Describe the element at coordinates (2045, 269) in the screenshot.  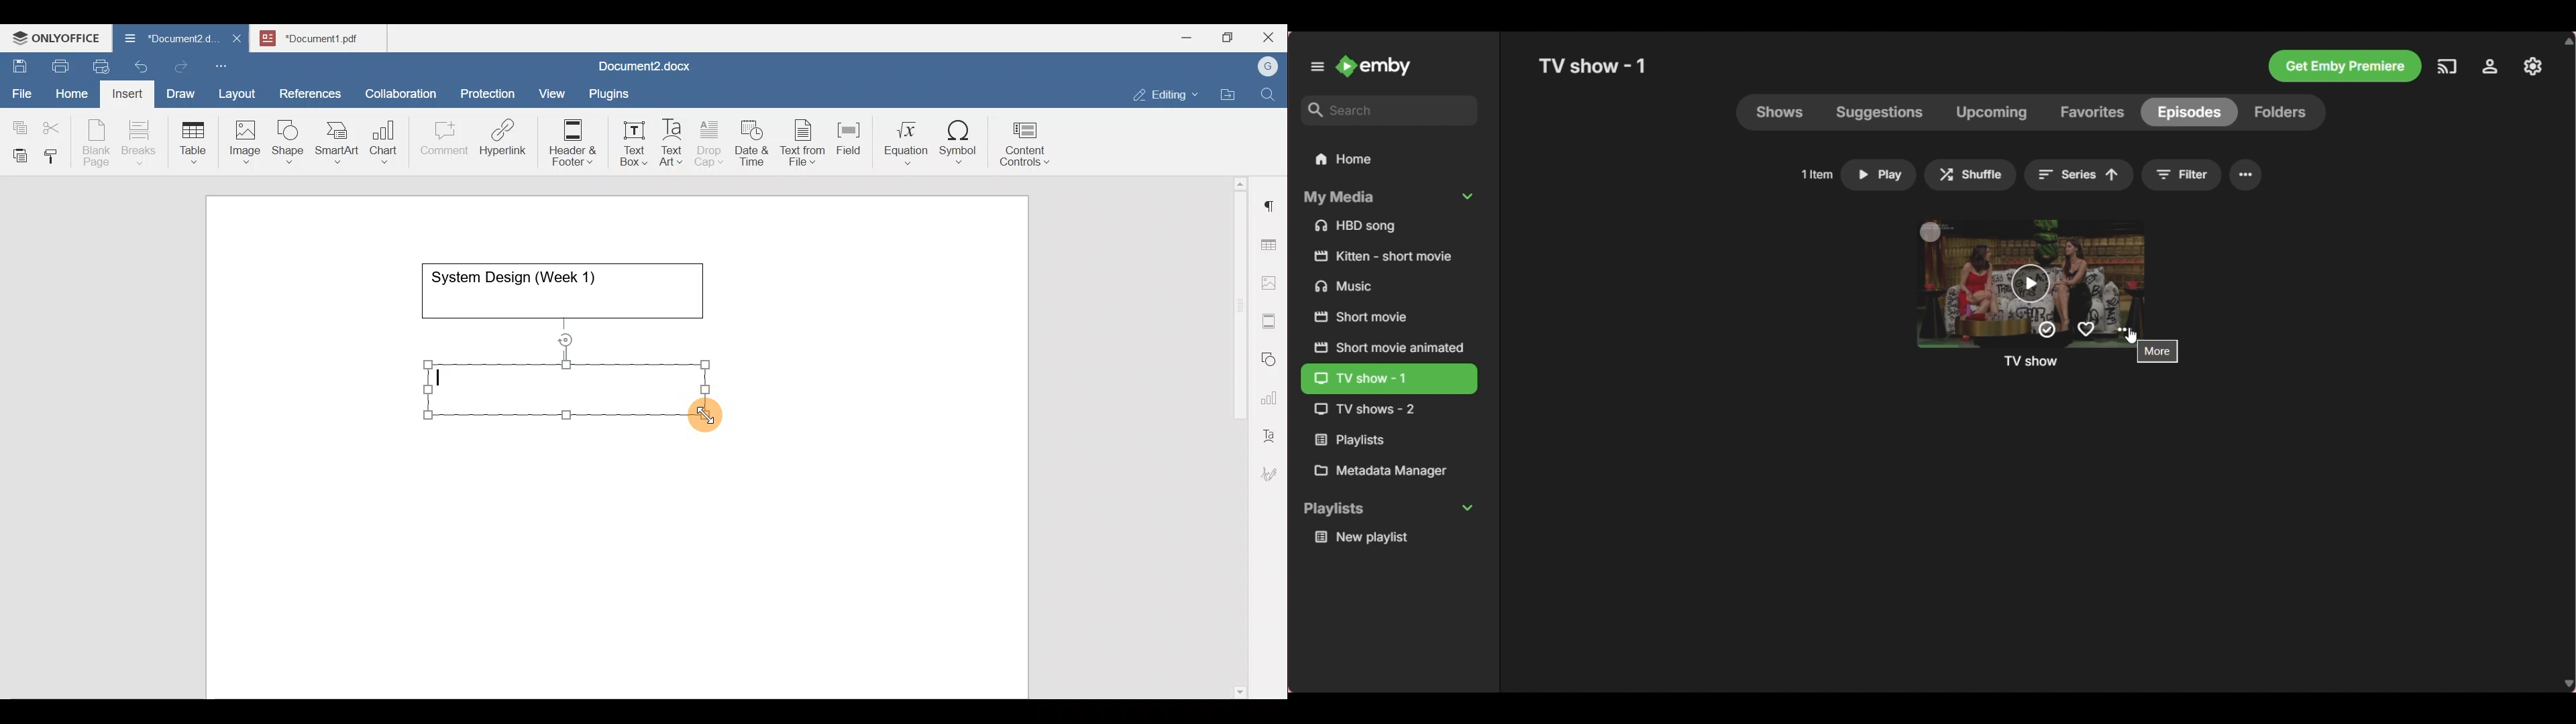
I see `Episode cover image` at that location.